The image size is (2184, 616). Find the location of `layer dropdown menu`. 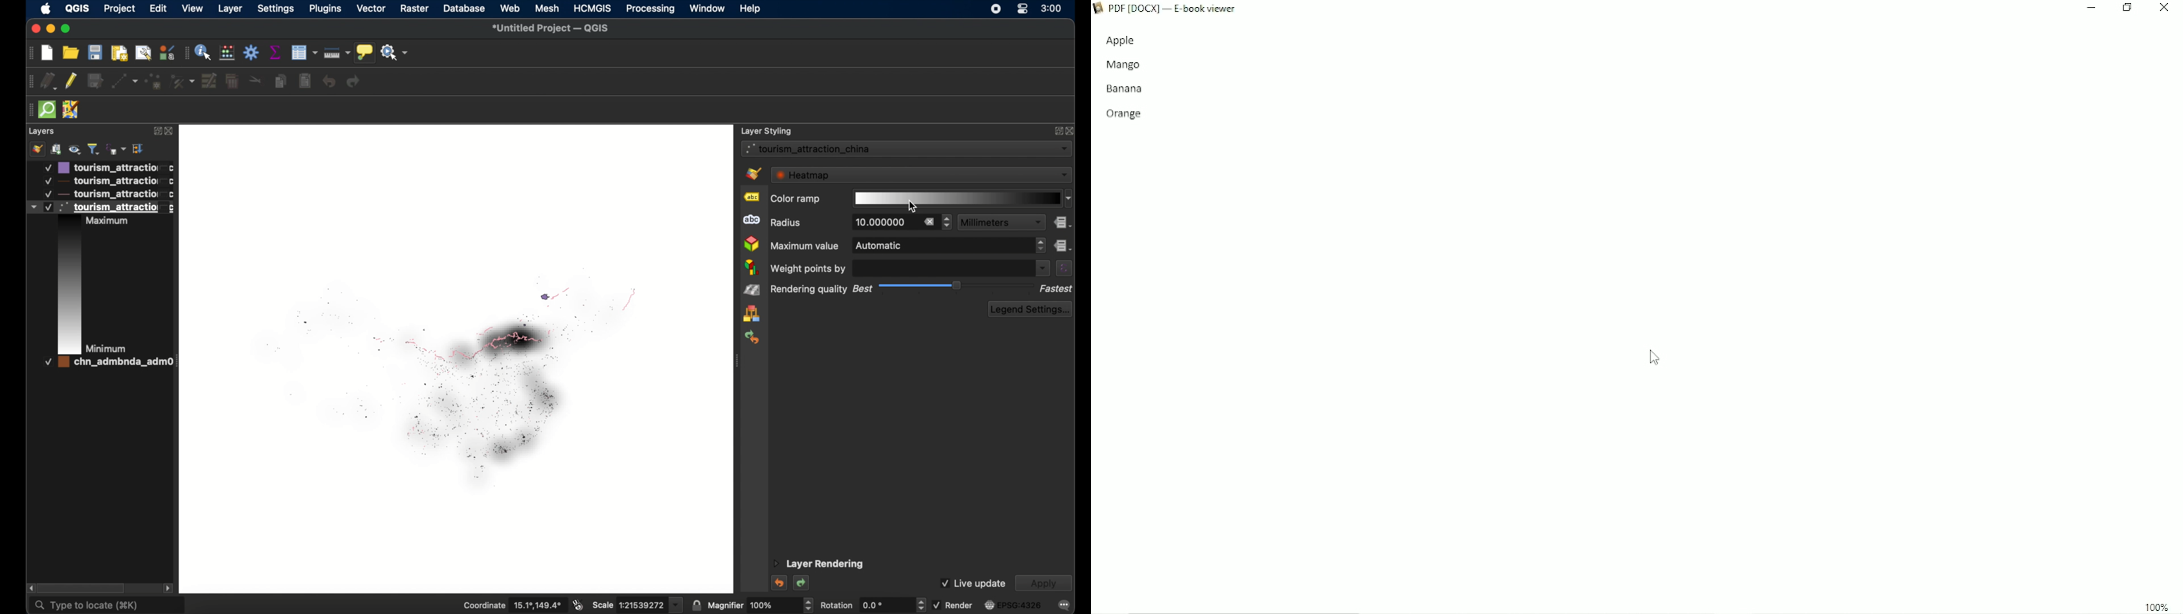

layer dropdown menu is located at coordinates (907, 148).